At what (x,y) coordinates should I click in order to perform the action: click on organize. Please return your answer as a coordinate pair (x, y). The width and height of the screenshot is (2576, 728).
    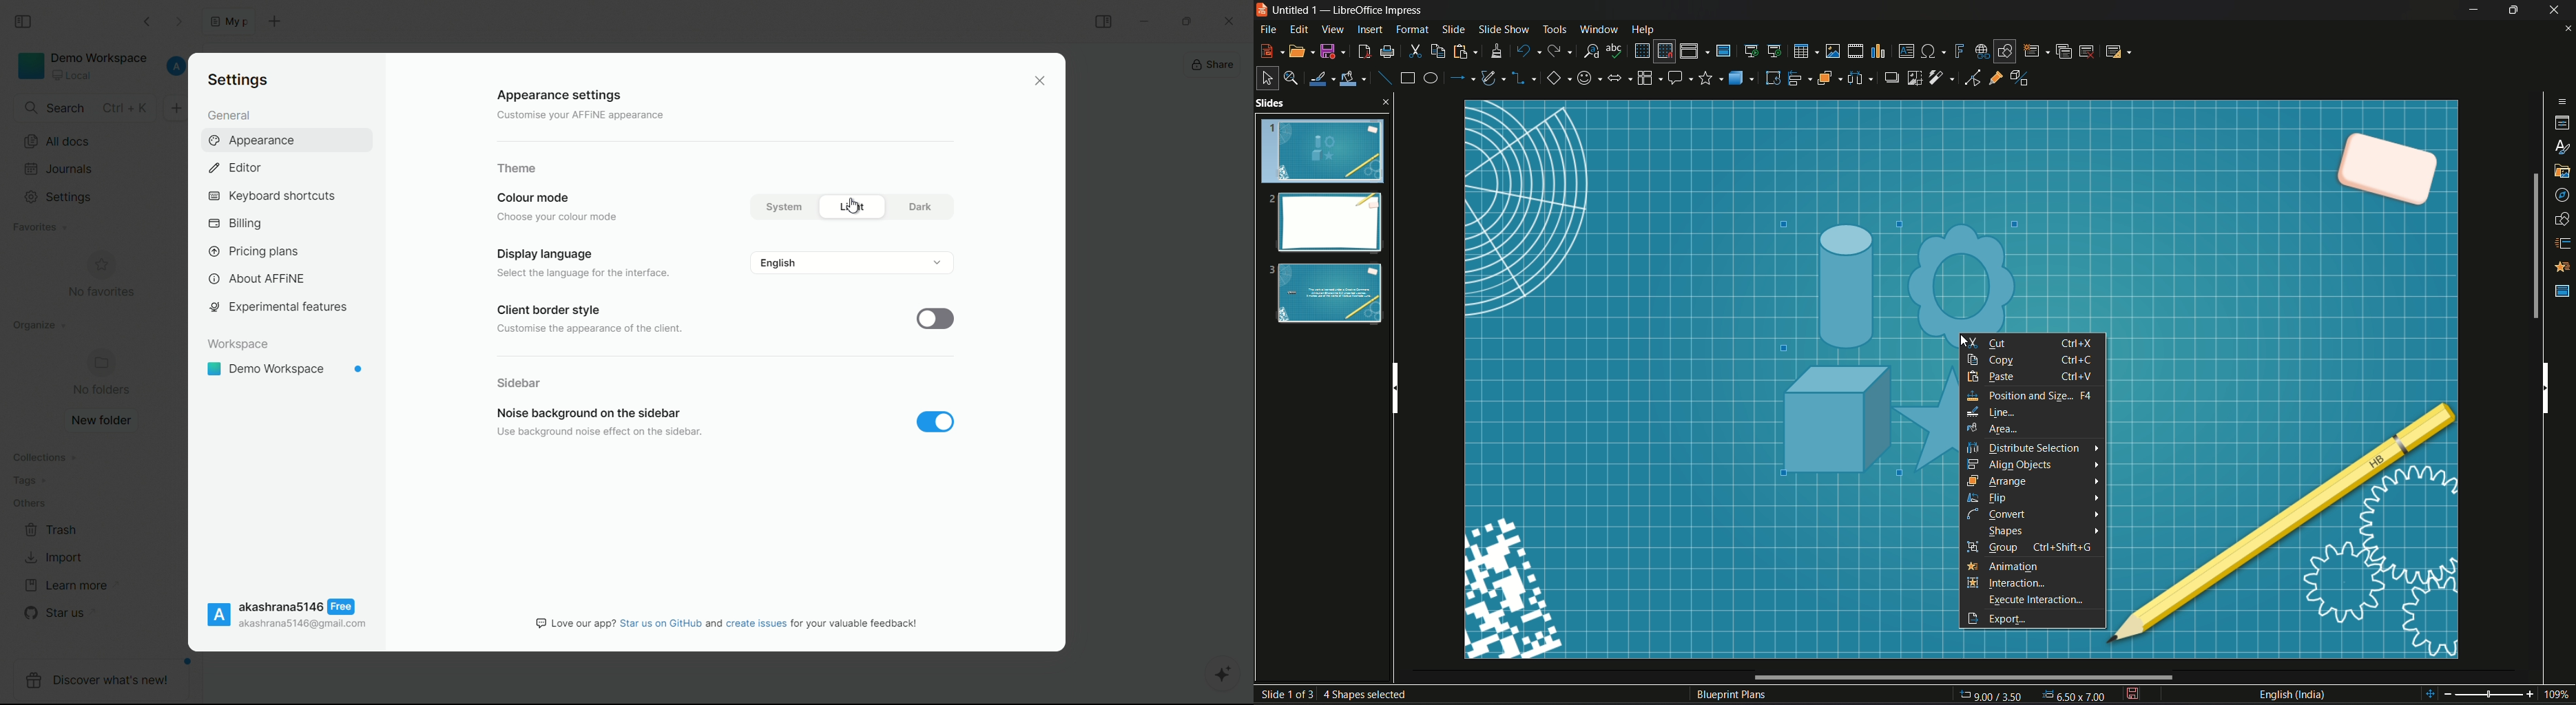
    Looking at the image, I should click on (35, 328).